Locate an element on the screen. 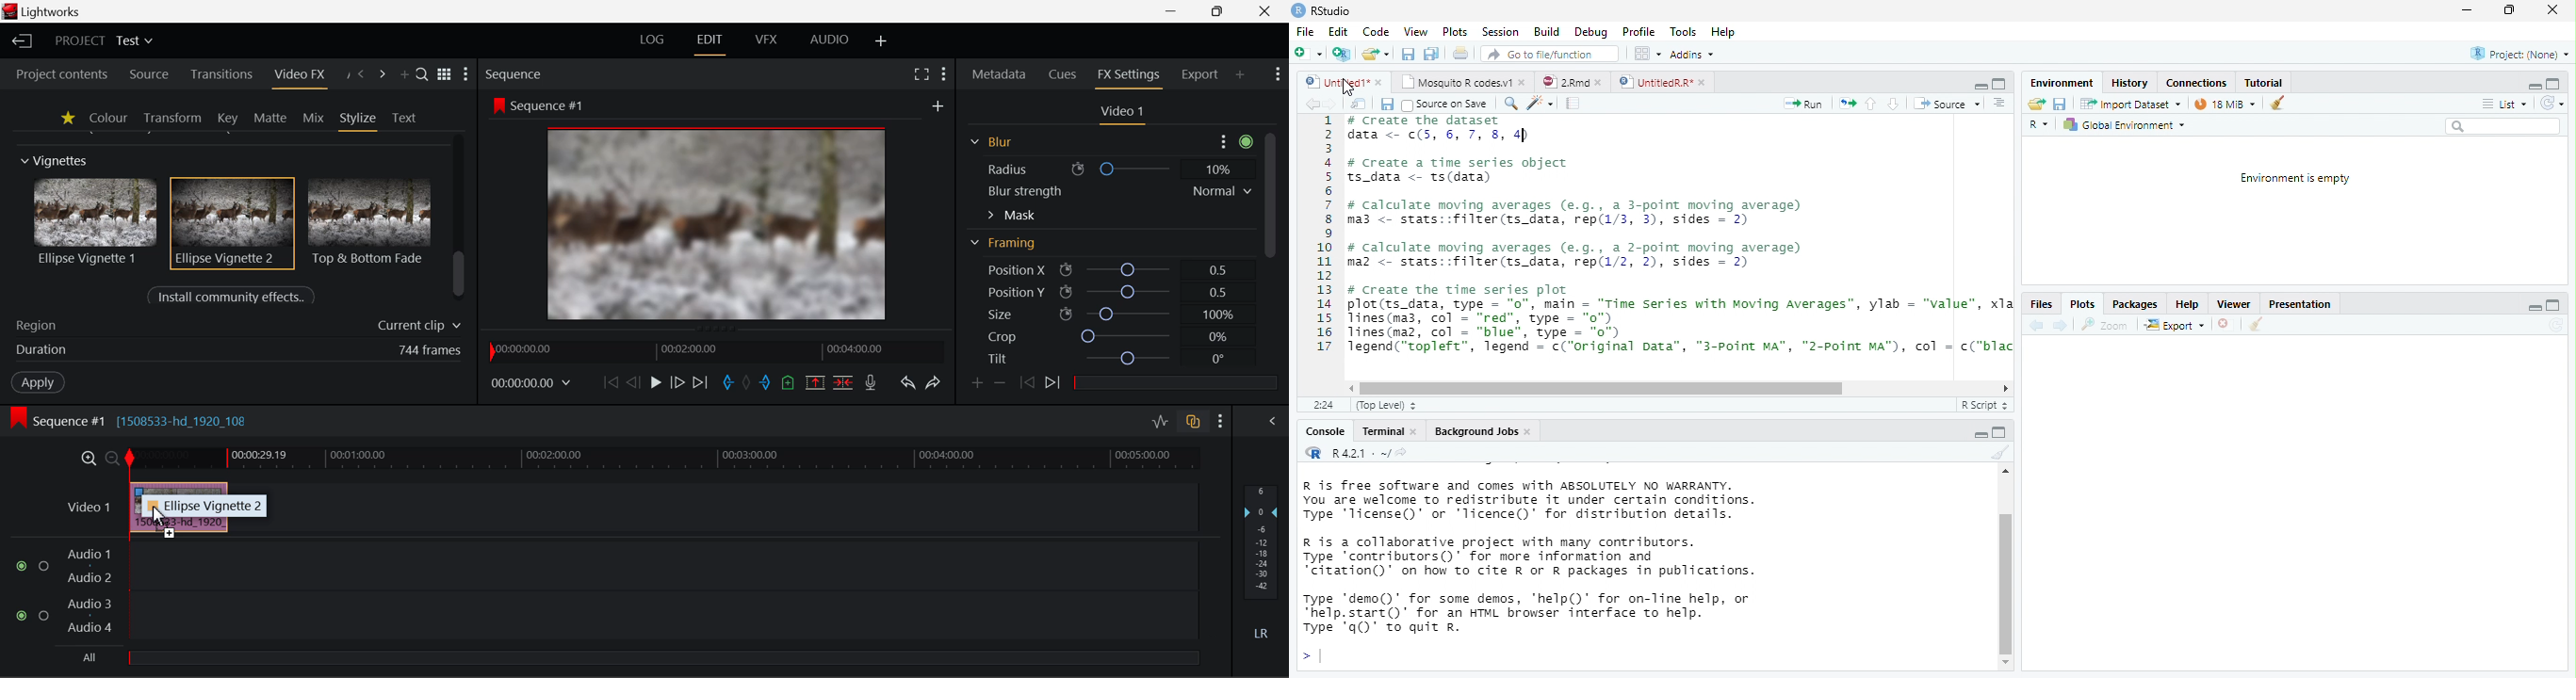  clear is located at coordinates (1998, 453).